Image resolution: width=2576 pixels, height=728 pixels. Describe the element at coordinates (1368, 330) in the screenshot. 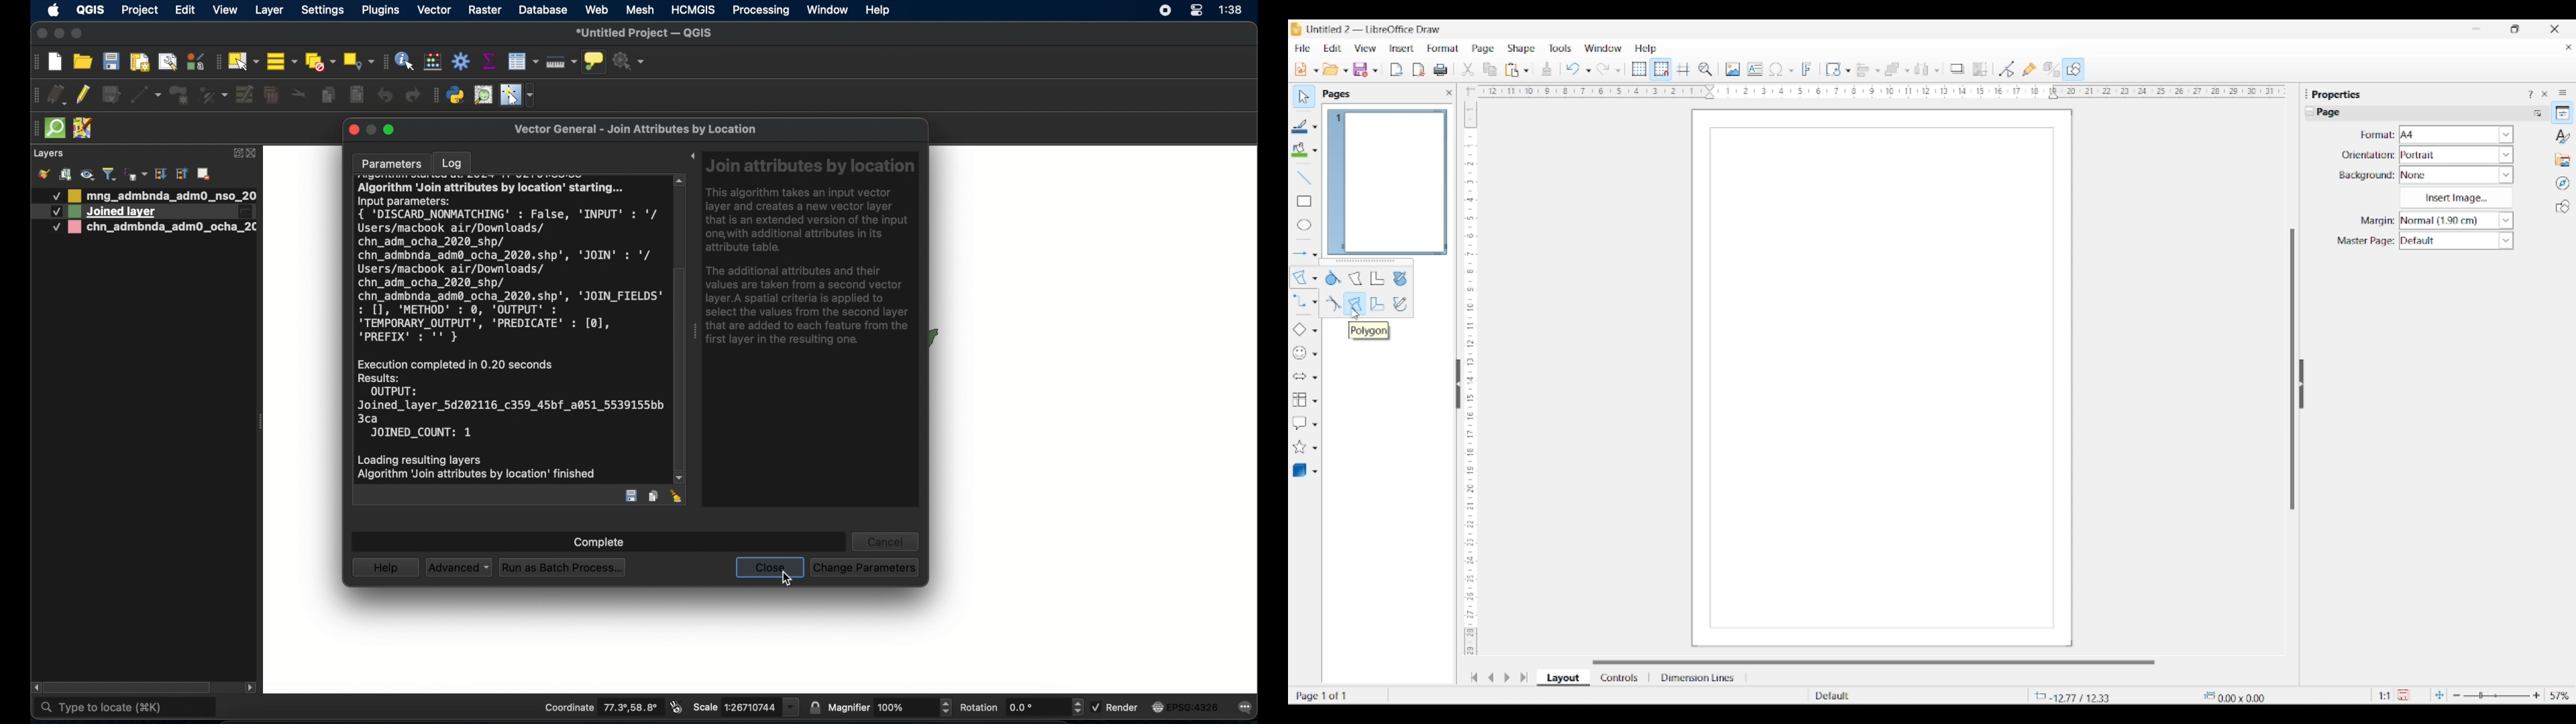

I see `Icon description` at that location.